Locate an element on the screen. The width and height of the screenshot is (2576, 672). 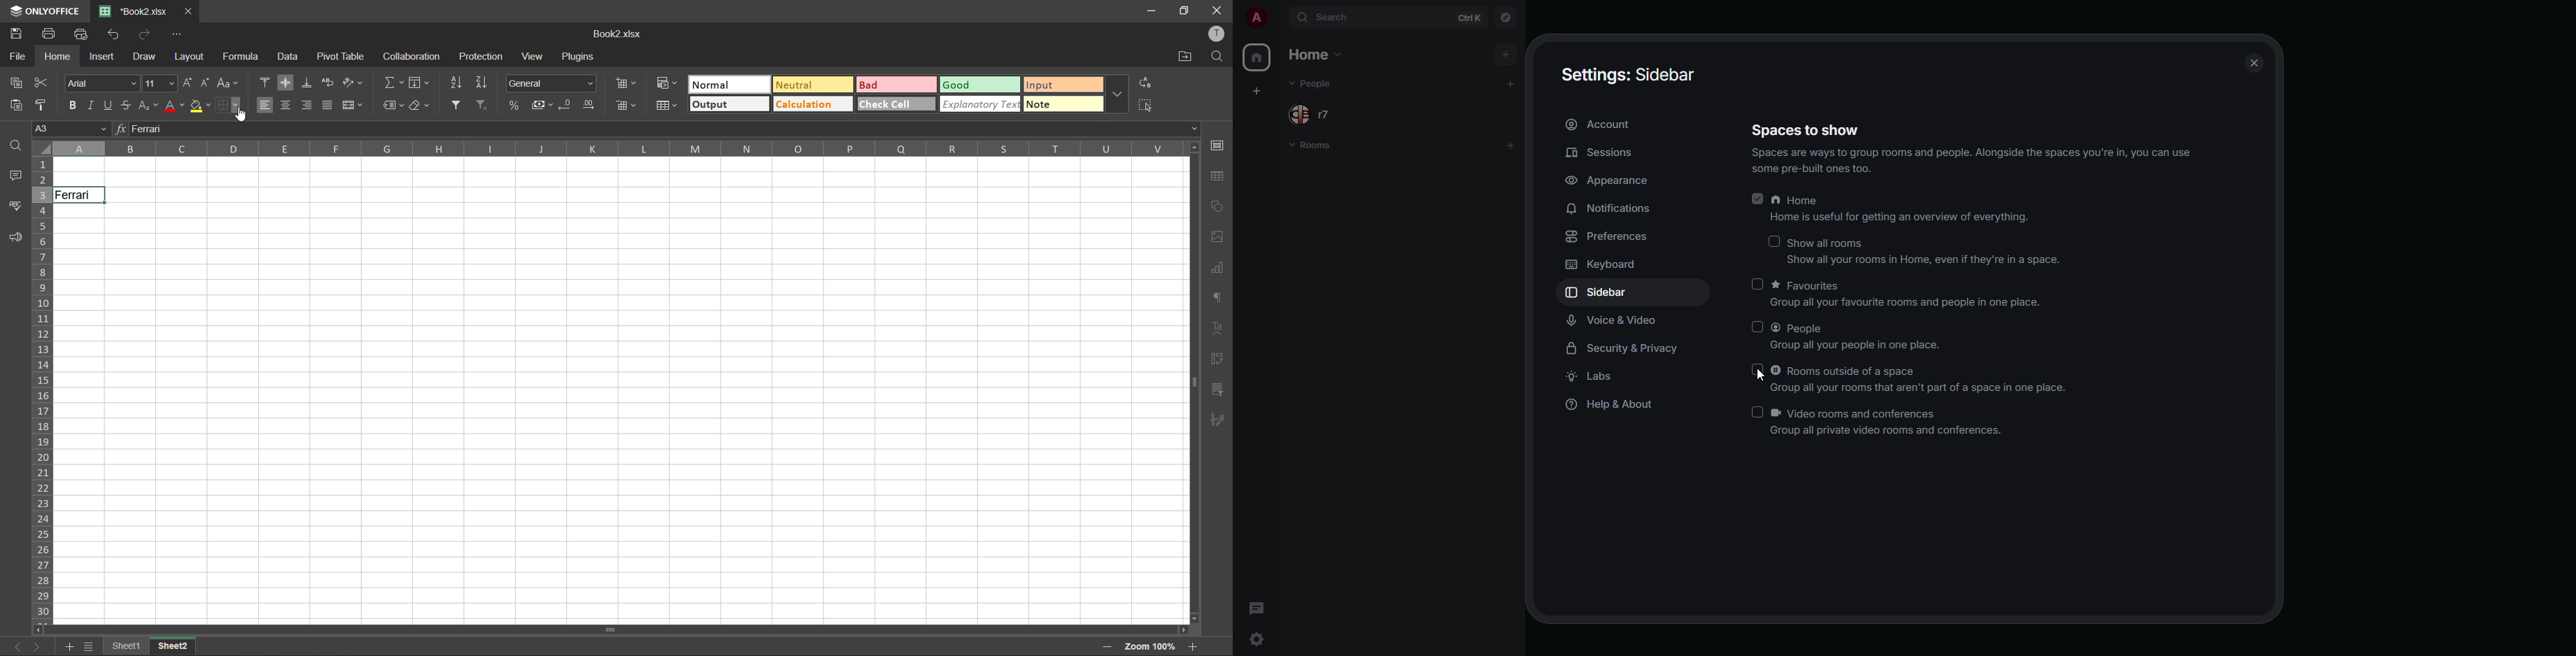
text is located at coordinates (1221, 331).